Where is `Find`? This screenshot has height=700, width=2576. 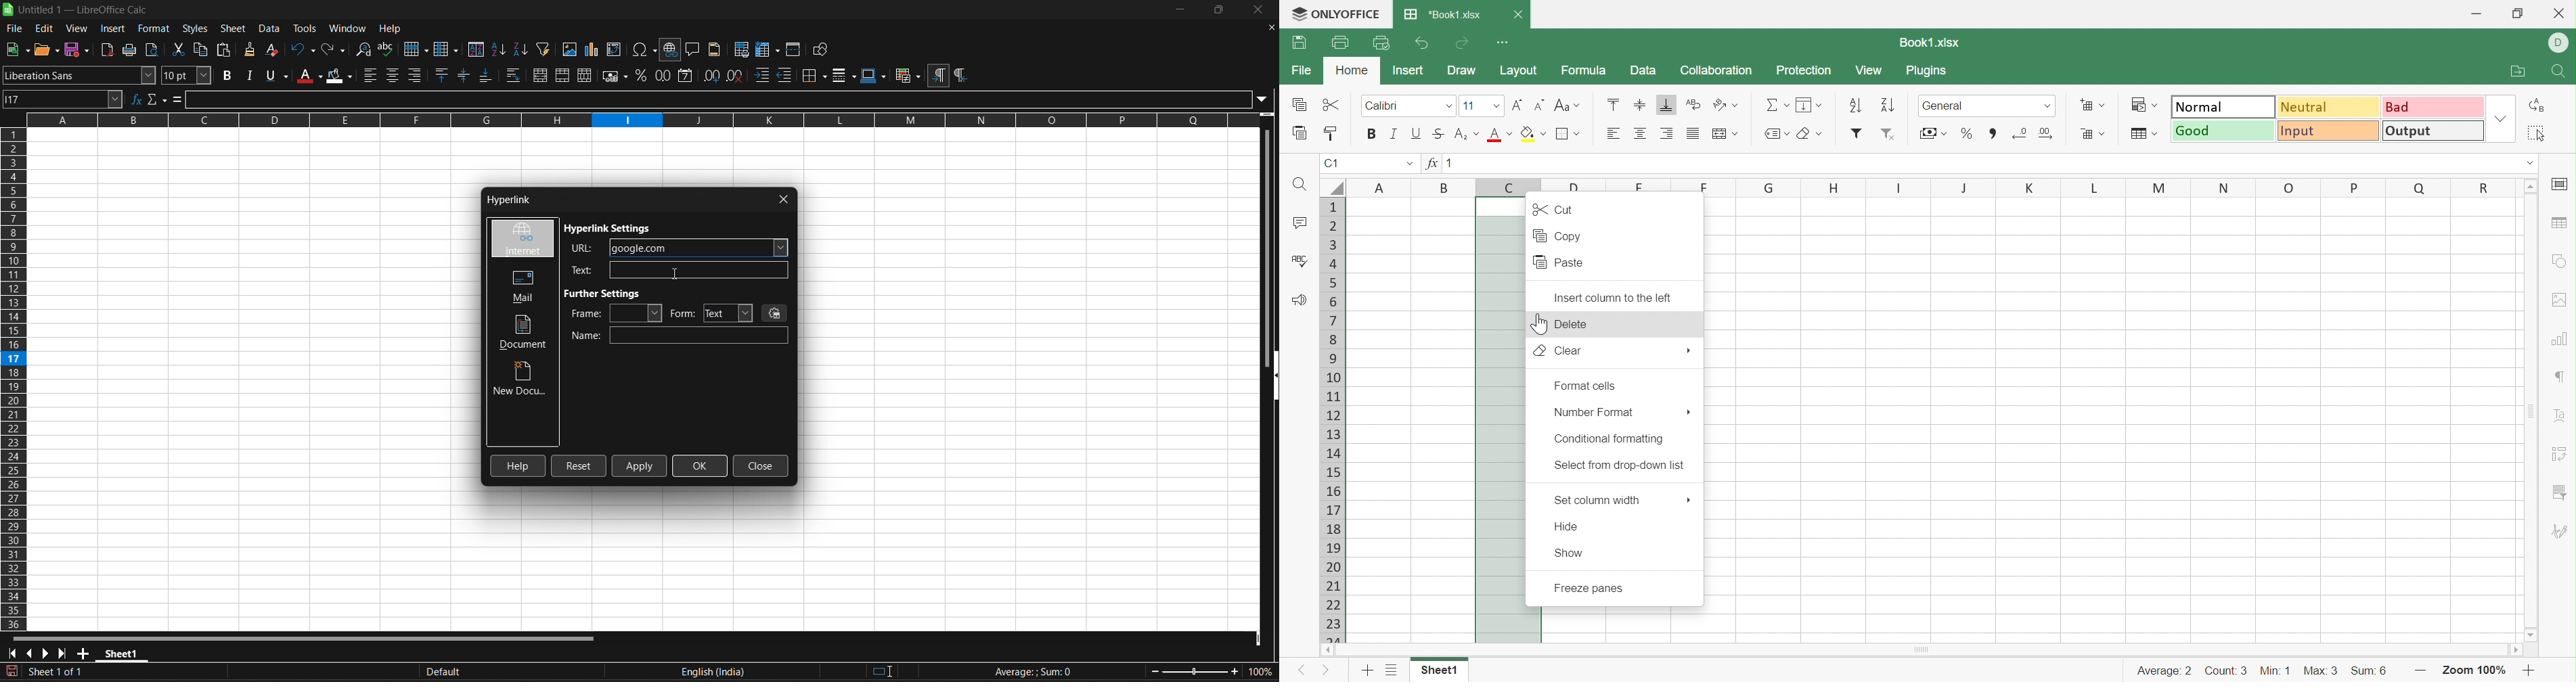
Find is located at coordinates (1300, 183).